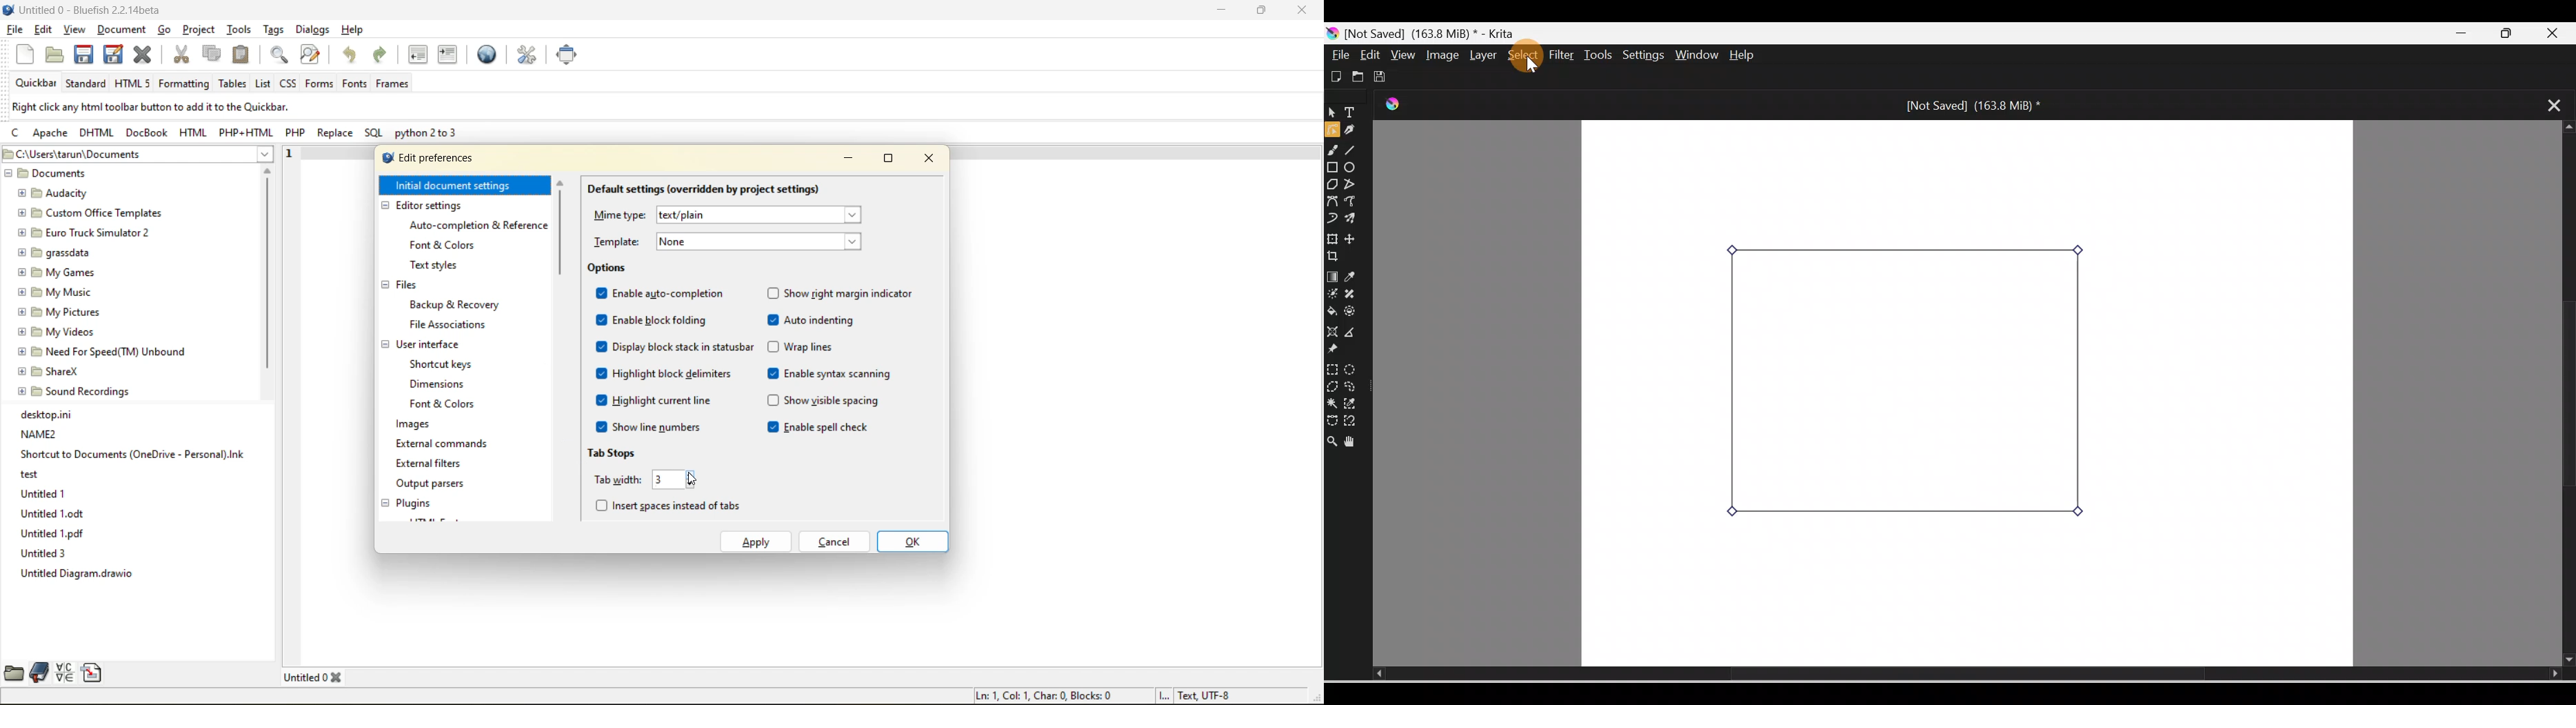 The width and height of the screenshot is (2576, 728). What do you see at coordinates (703, 189) in the screenshot?
I see `default settings` at bounding box center [703, 189].